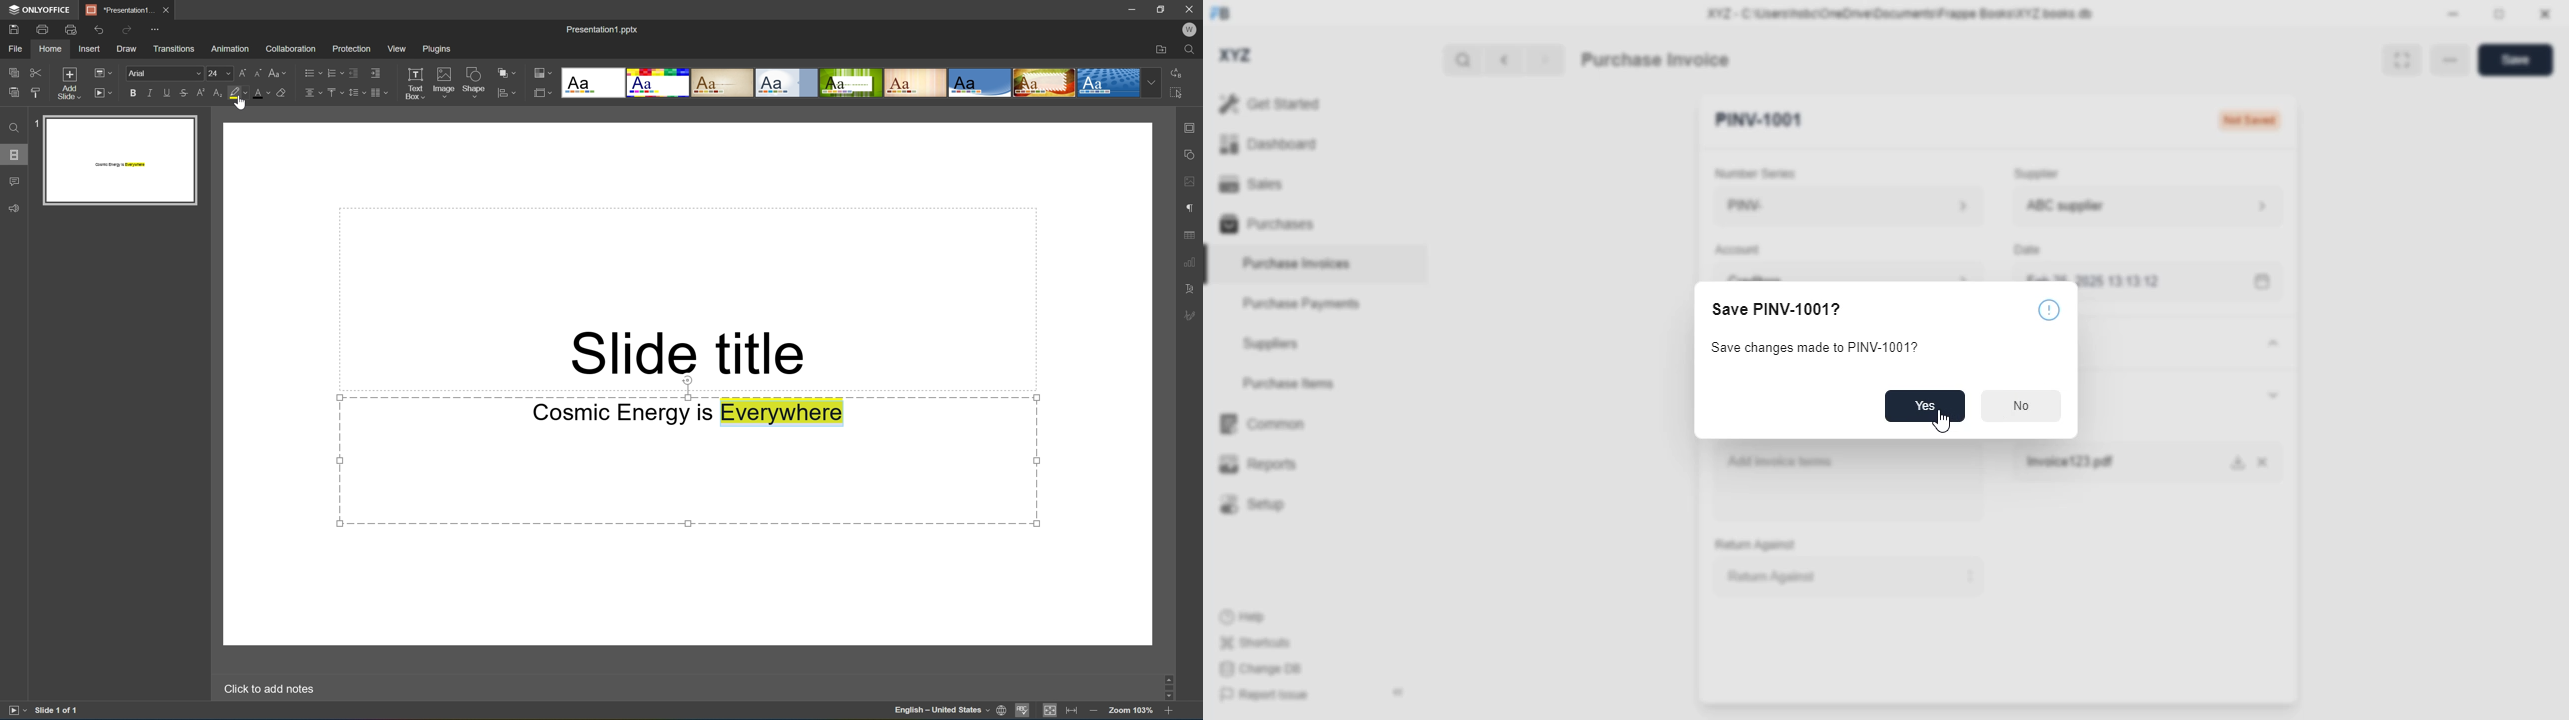 Image resolution: width=2576 pixels, height=728 pixels. I want to click on Draw, so click(126, 48).